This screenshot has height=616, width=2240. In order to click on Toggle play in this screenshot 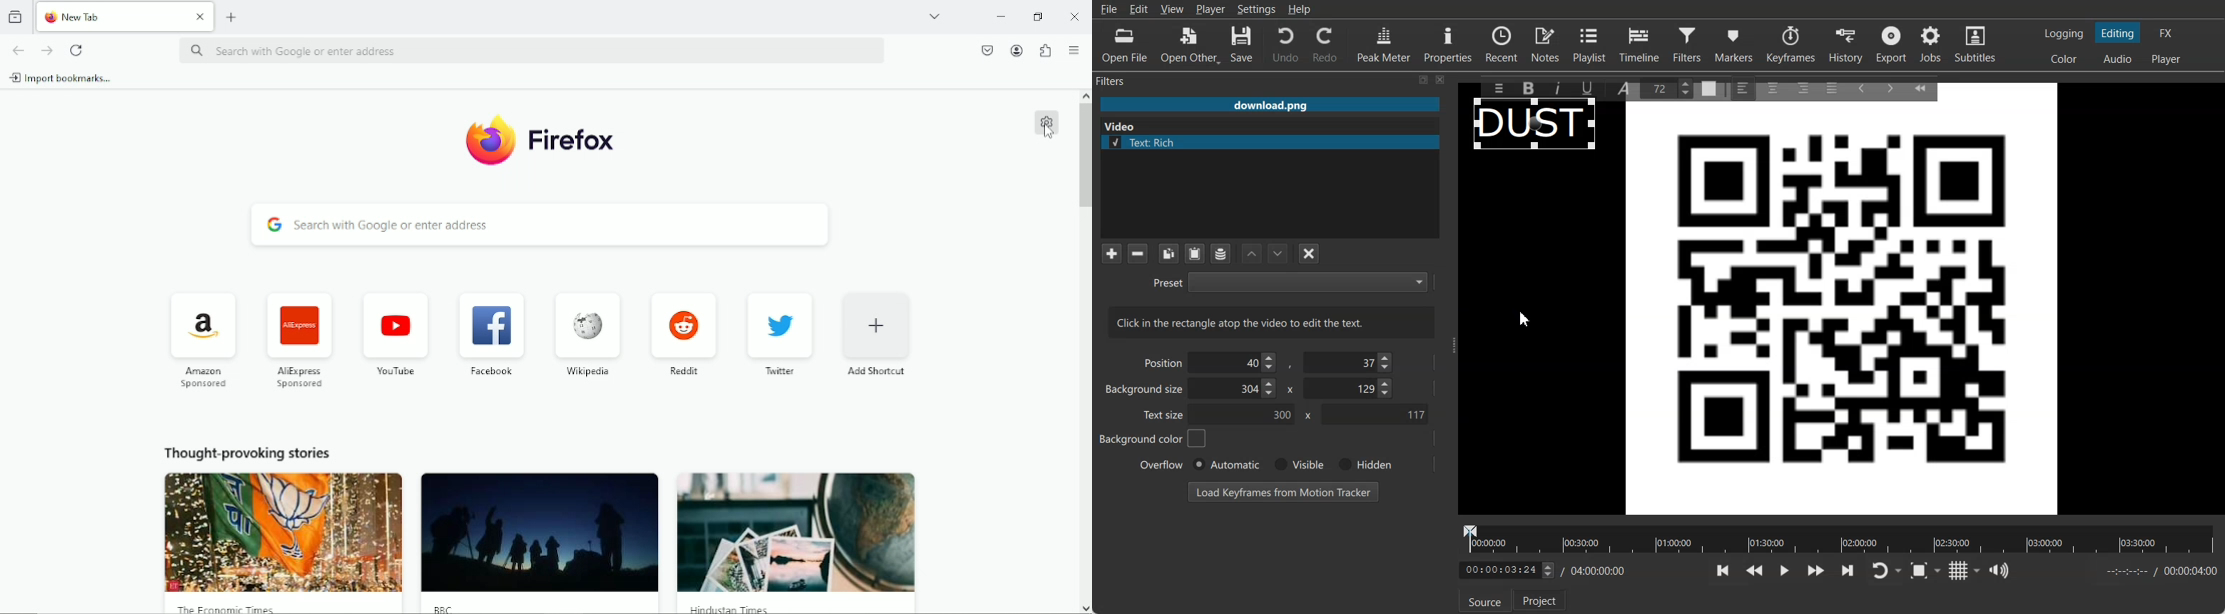, I will do `click(1785, 570)`.